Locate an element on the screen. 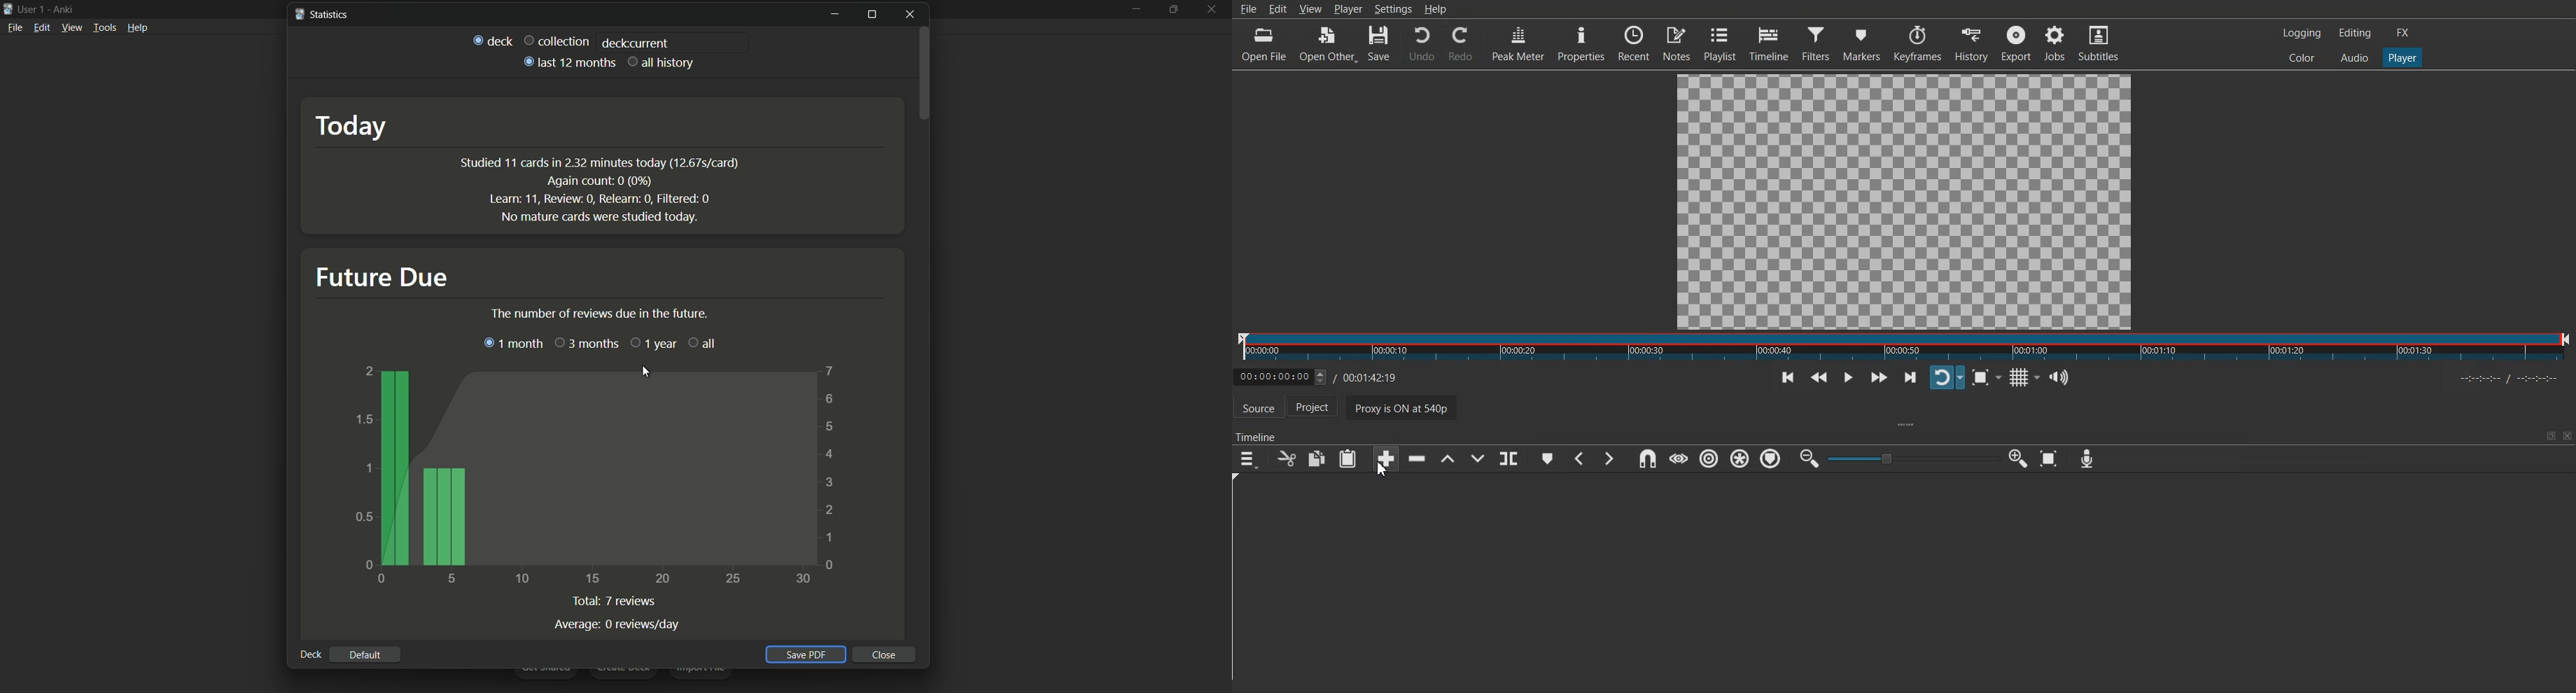  minimize is located at coordinates (1136, 10).